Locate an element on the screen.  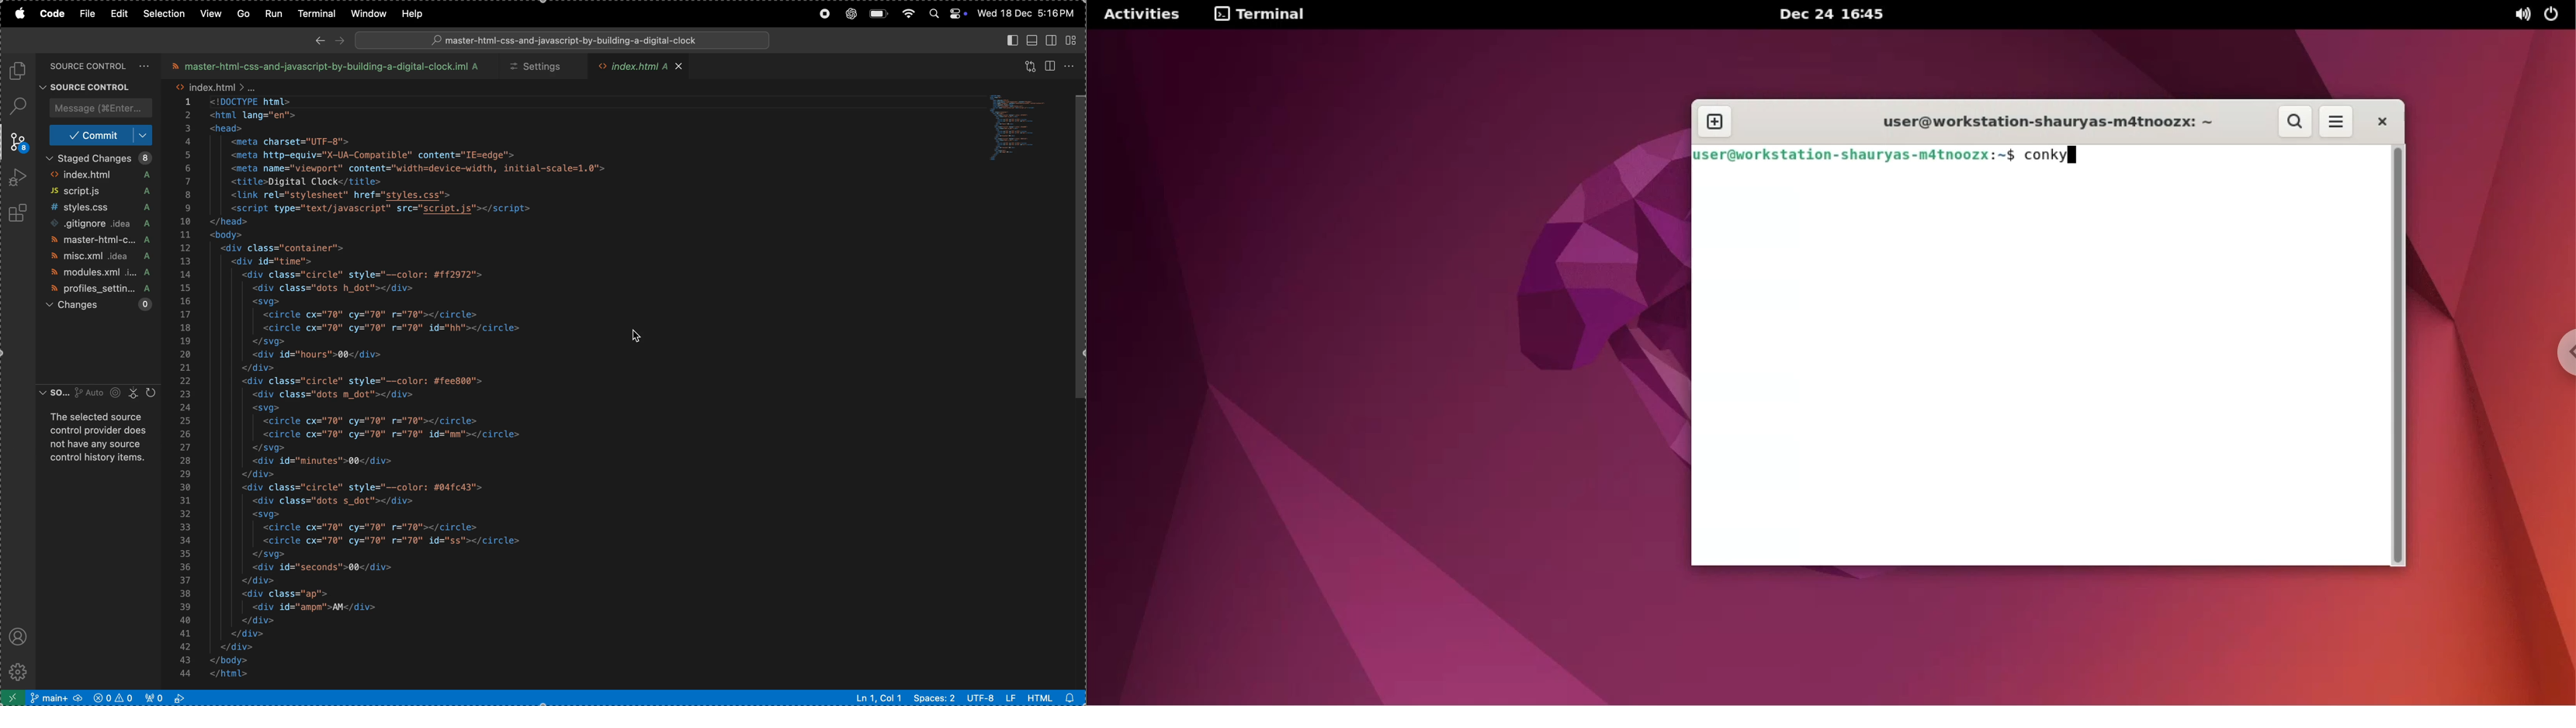
<html lang="en"> is located at coordinates (255, 116).